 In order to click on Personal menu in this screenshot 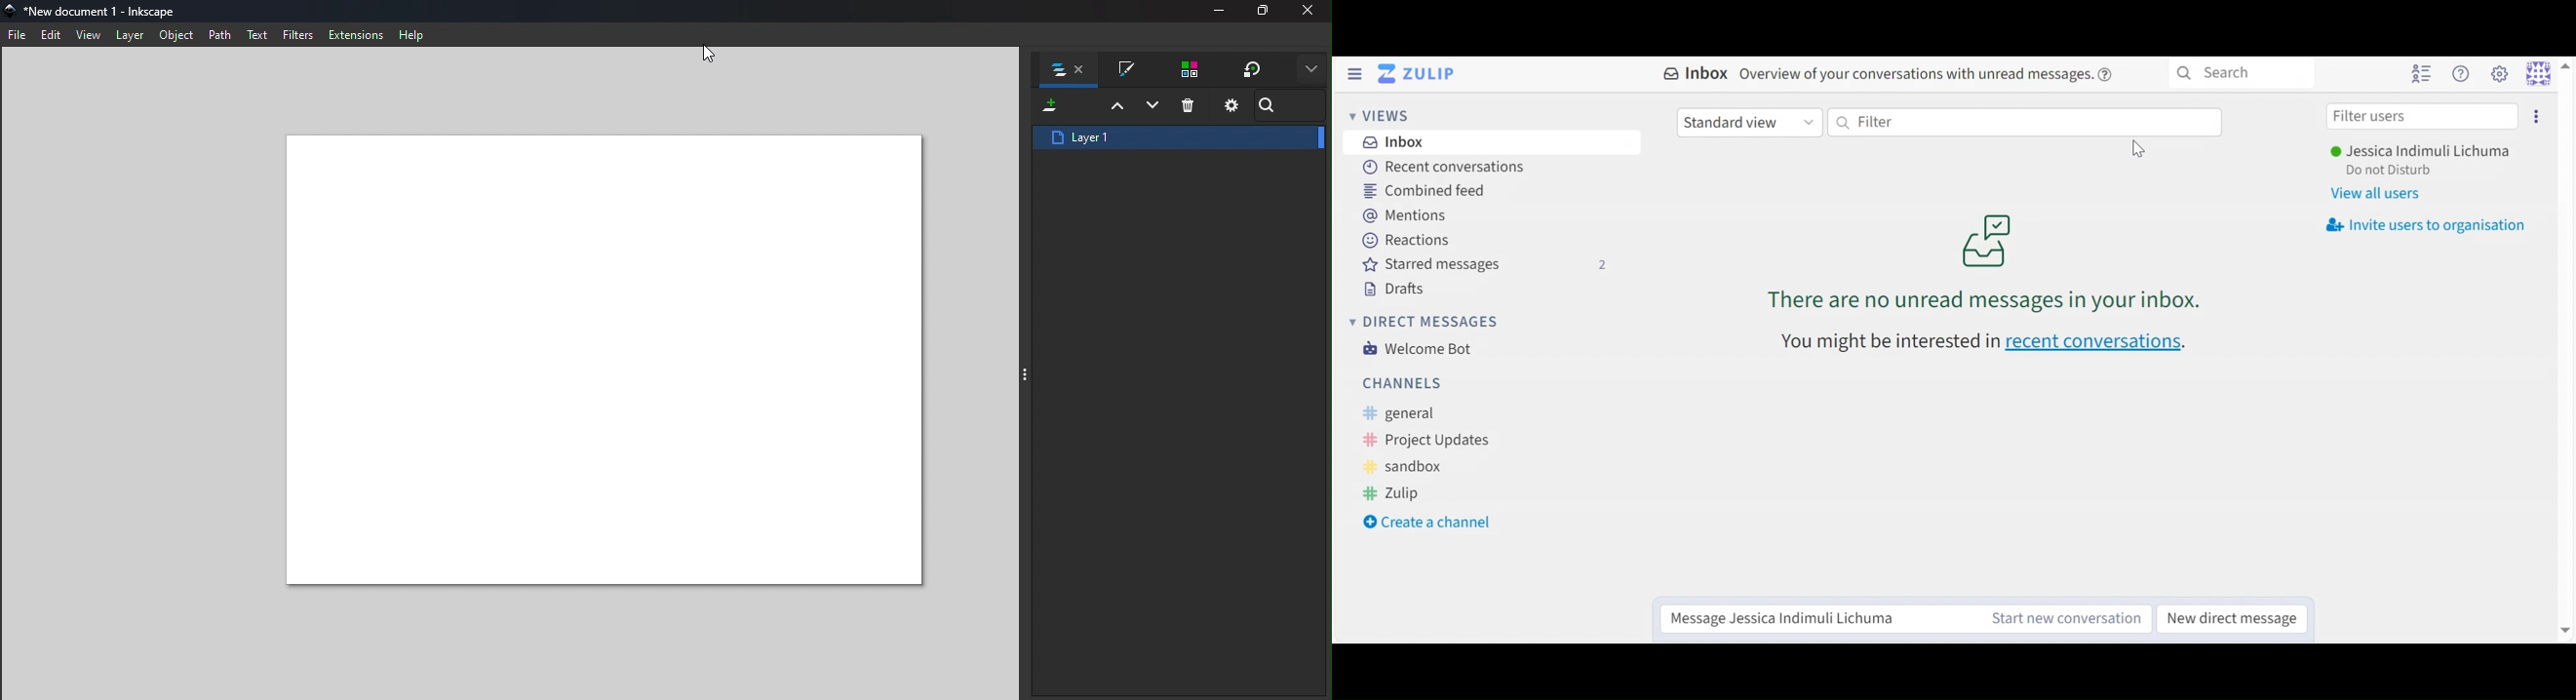, I will do `click(2539, 73)`.